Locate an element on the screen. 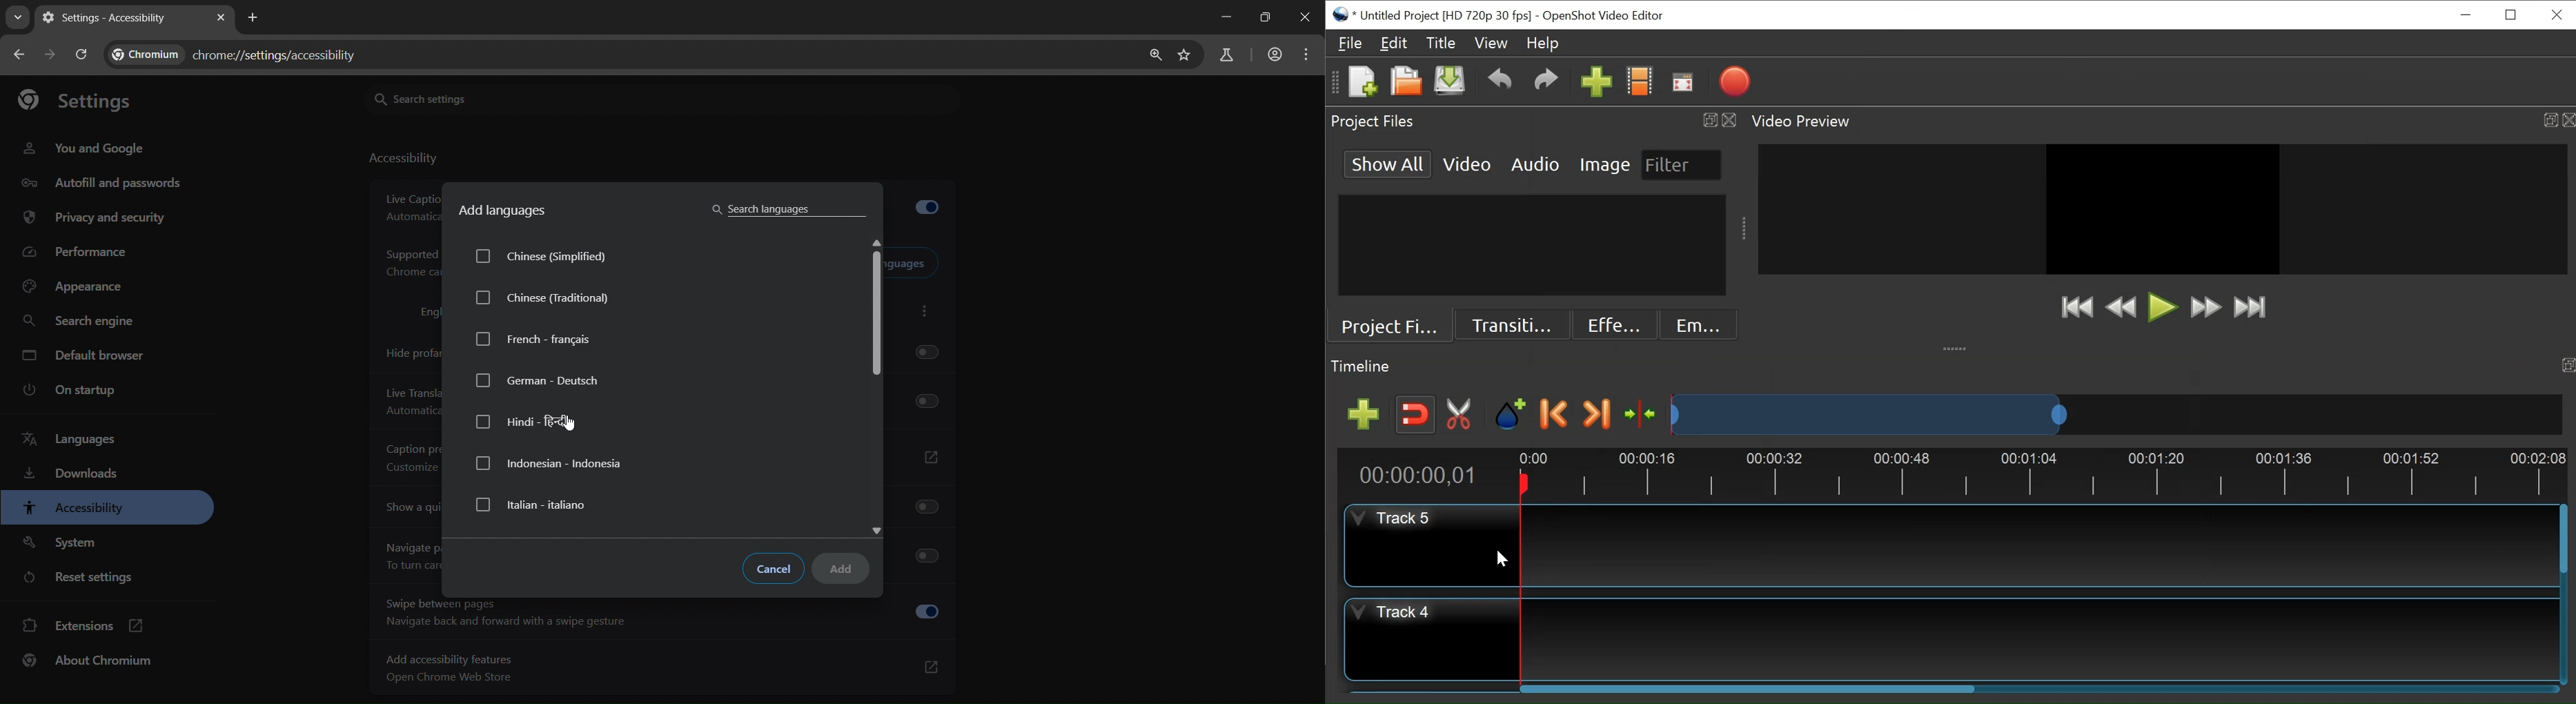 This screenshot has width=2576, height=728. Previous Marker is located at coordinates (1554, 413).